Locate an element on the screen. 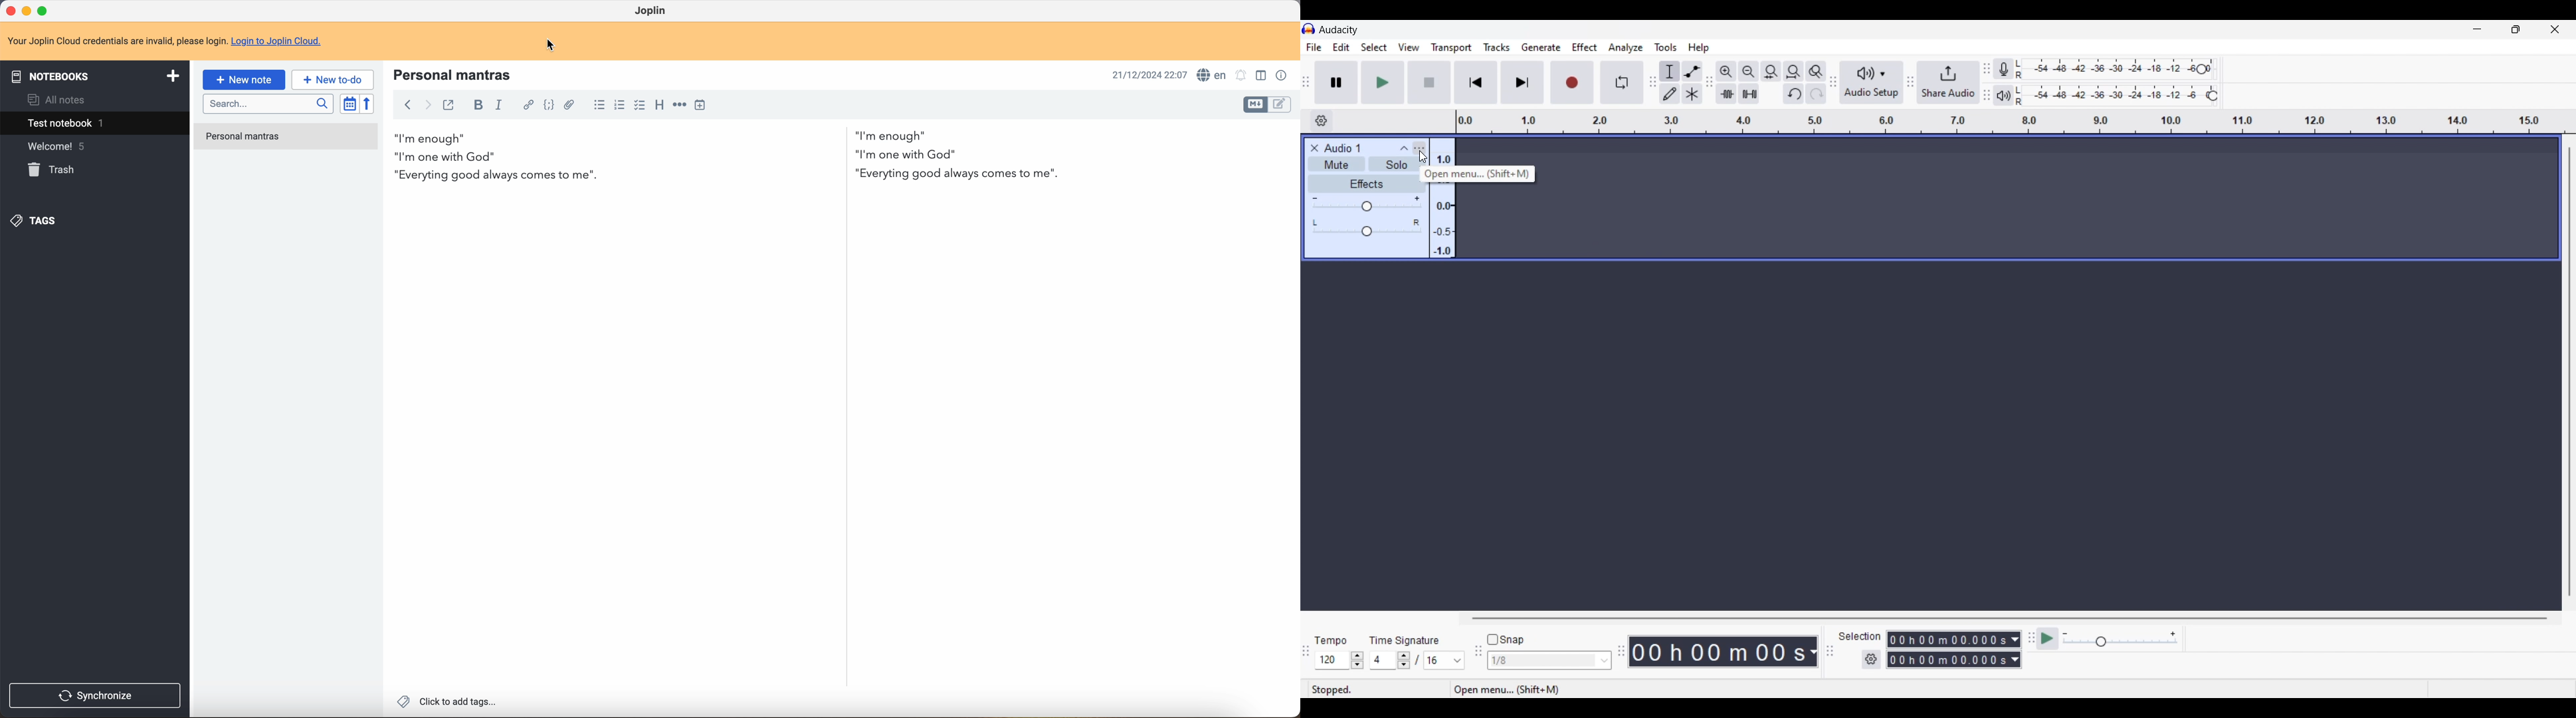  hyperlink is located at coordinates (527, 105).